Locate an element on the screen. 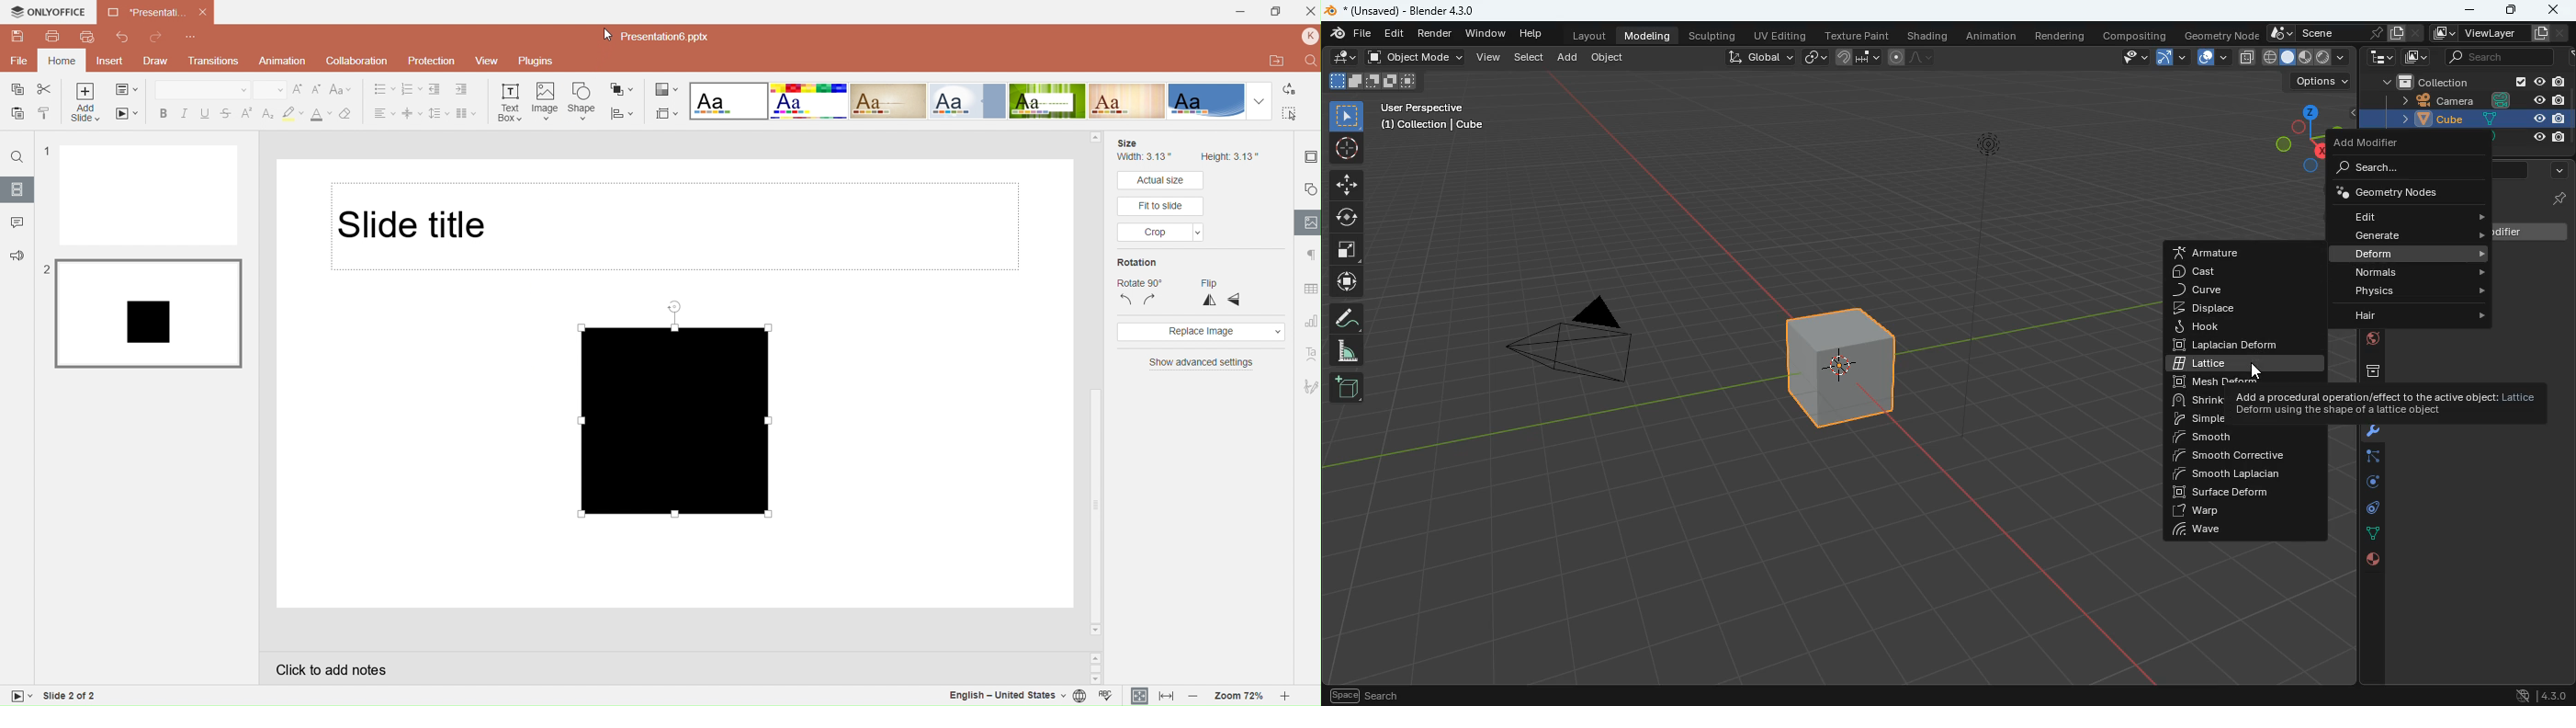  cursor is located at coordinates (2258, 370).